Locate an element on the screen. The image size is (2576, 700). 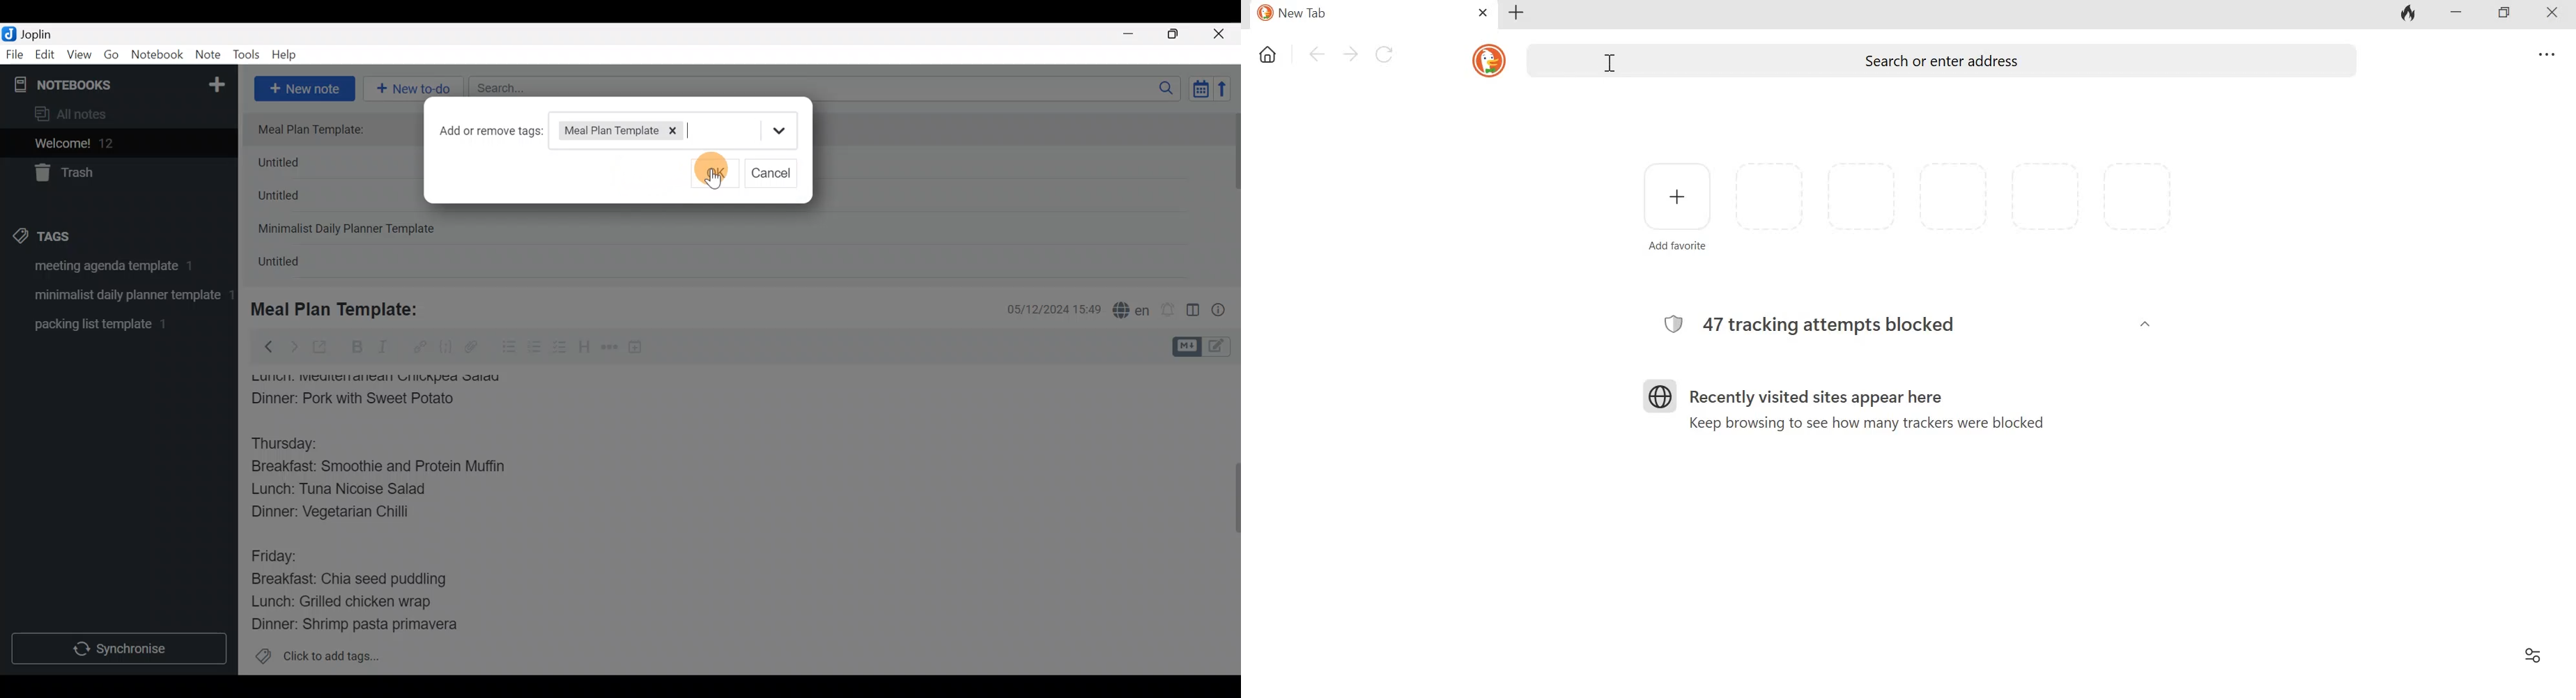
Help is located at coordinates (289, 52).